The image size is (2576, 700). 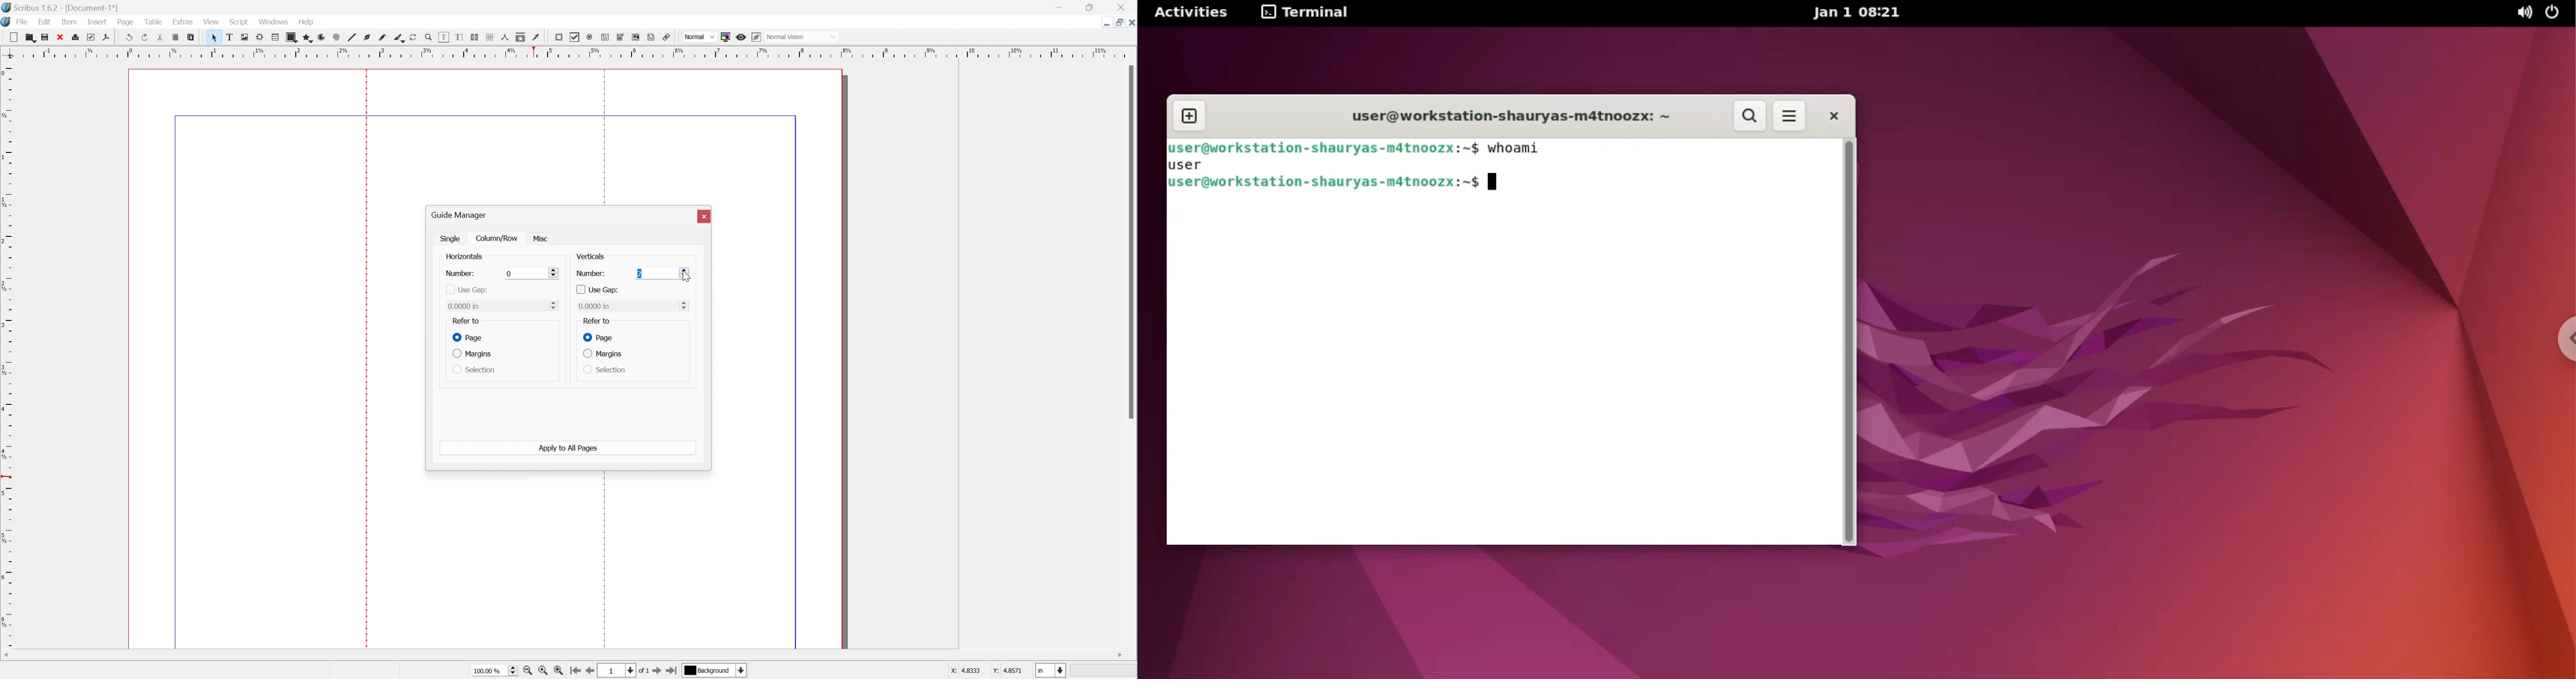 I want to click on 0.0000 in, so click(x=635, y=306).